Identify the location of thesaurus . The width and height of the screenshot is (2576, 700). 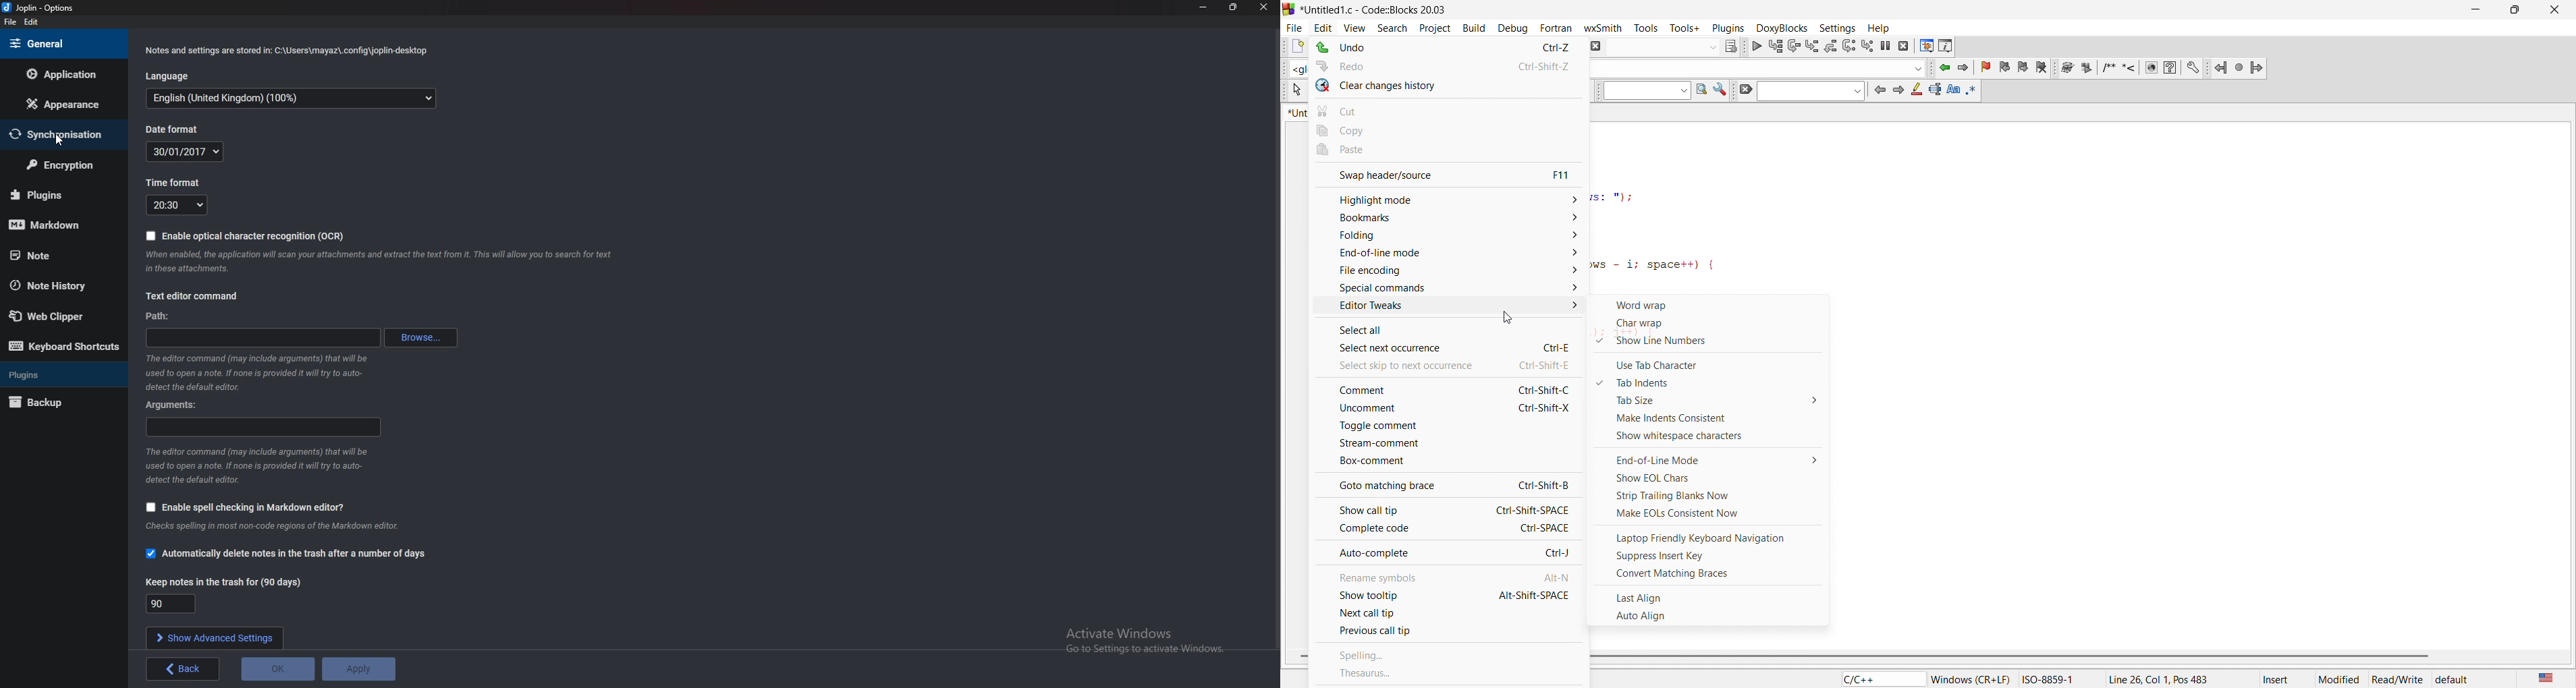
(1448, 675).